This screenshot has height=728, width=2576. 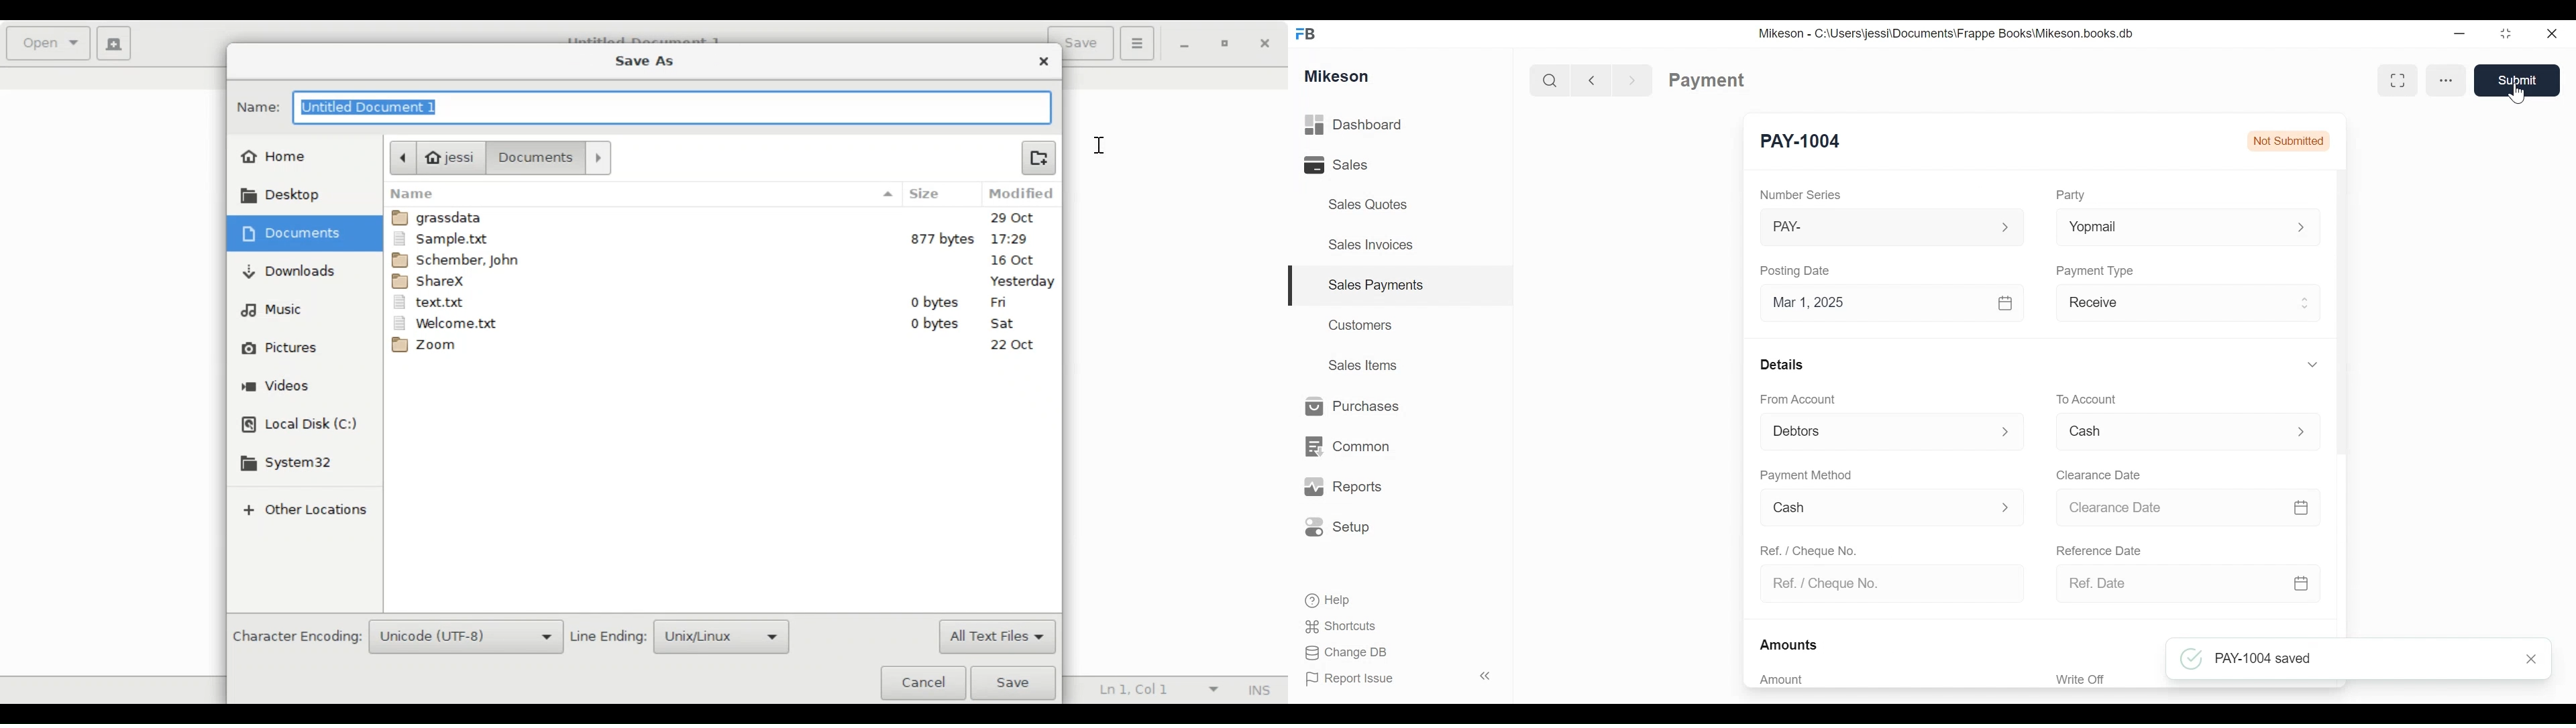 I want to click on Number Series, so click(x=1803, y=195).